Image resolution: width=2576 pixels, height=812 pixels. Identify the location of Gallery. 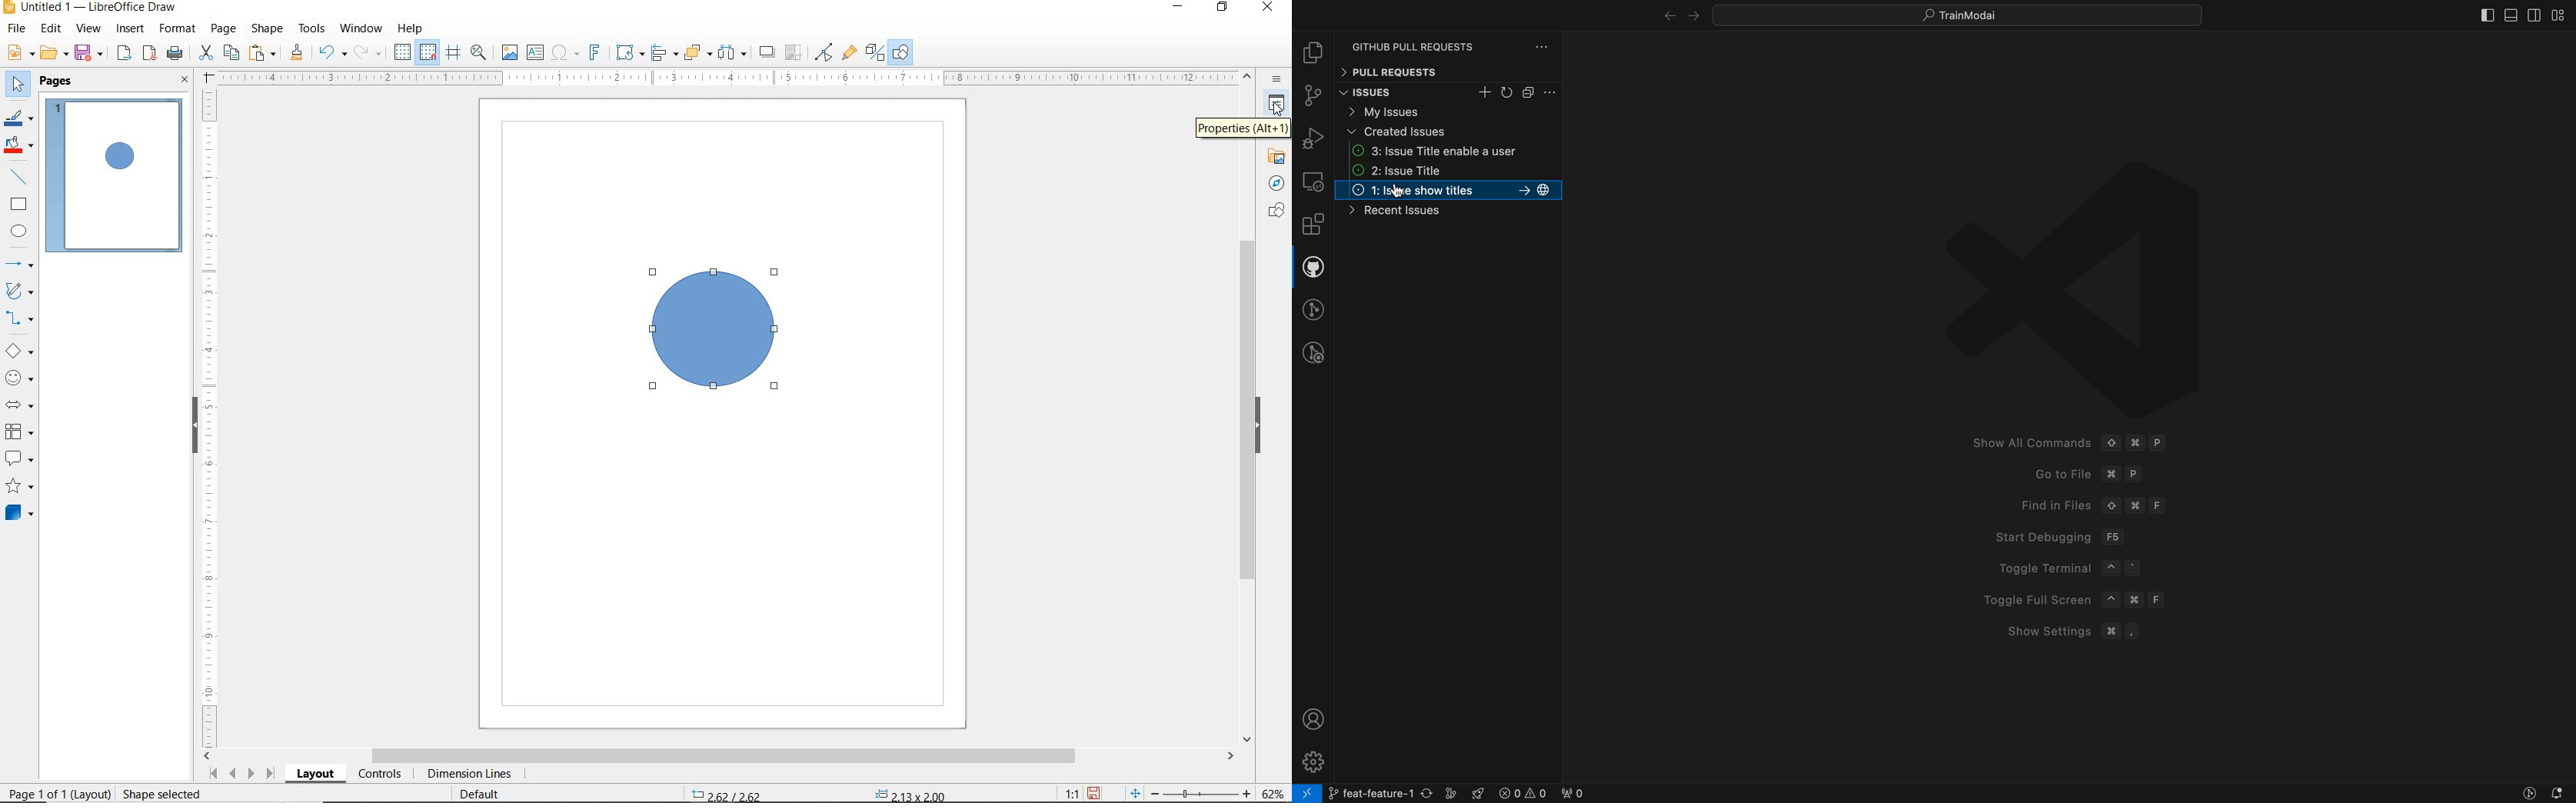
(1274, 159).